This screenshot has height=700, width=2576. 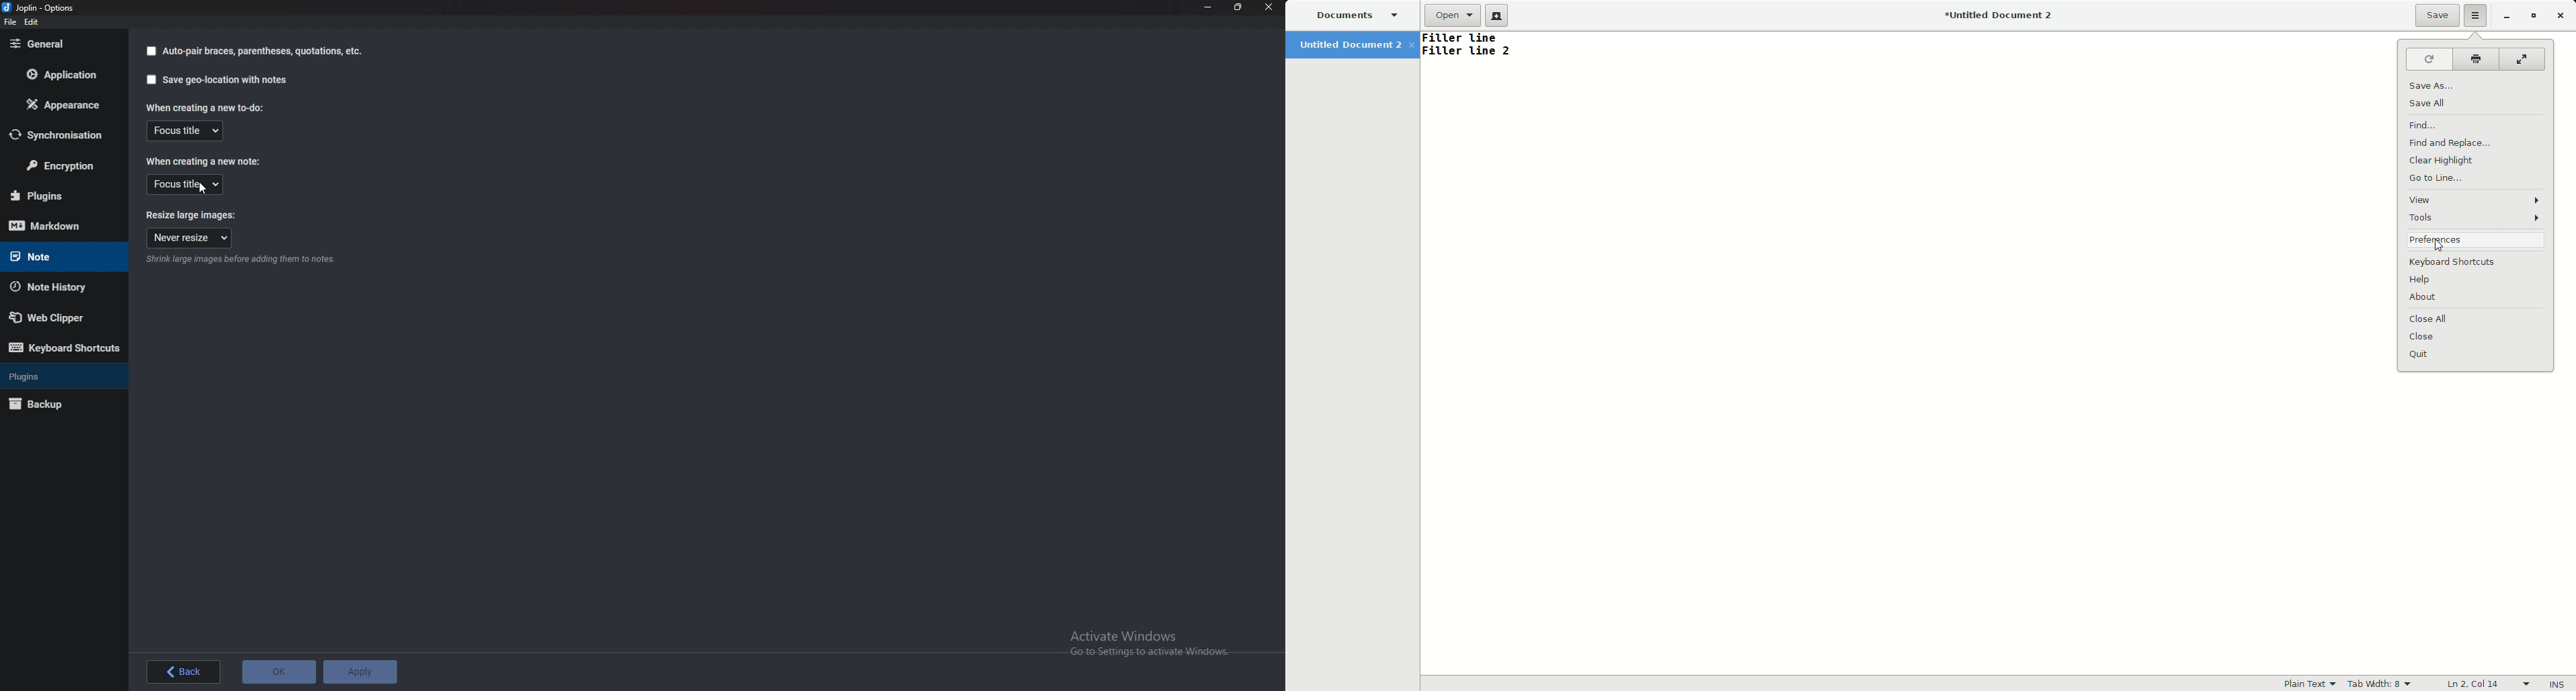 I want to click on Application, so click(x=67, y=74).